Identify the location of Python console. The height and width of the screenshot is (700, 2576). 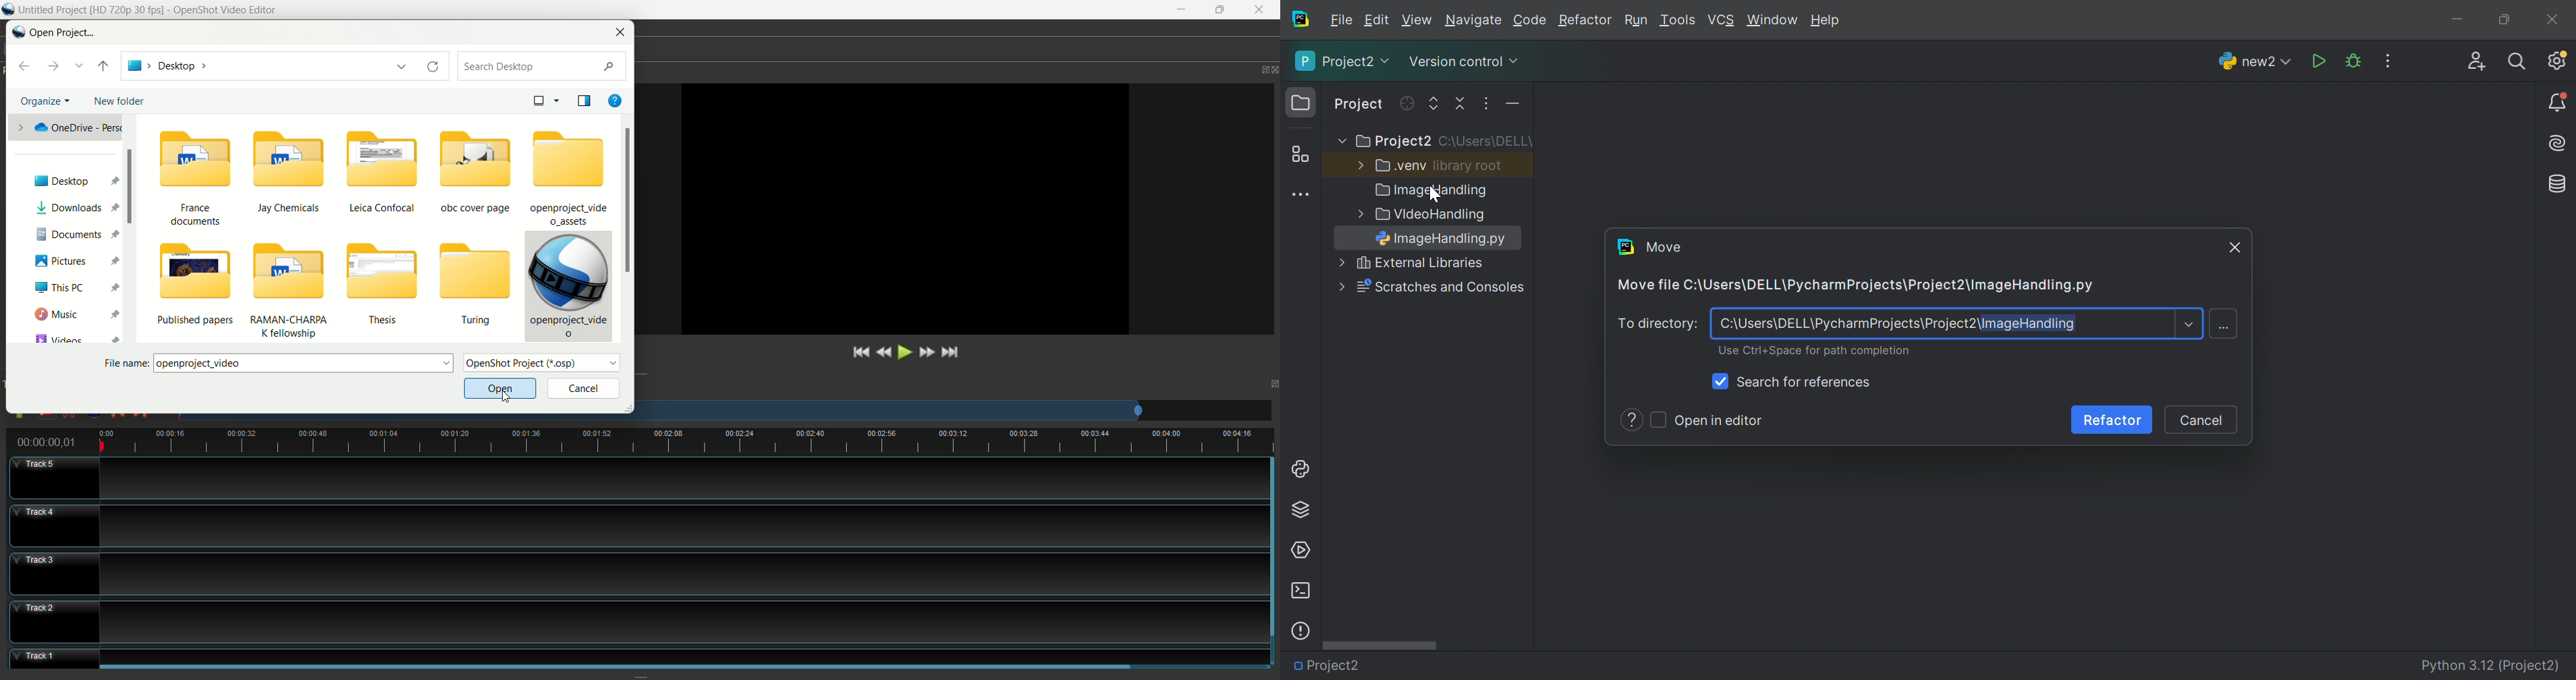
(1303, 469).